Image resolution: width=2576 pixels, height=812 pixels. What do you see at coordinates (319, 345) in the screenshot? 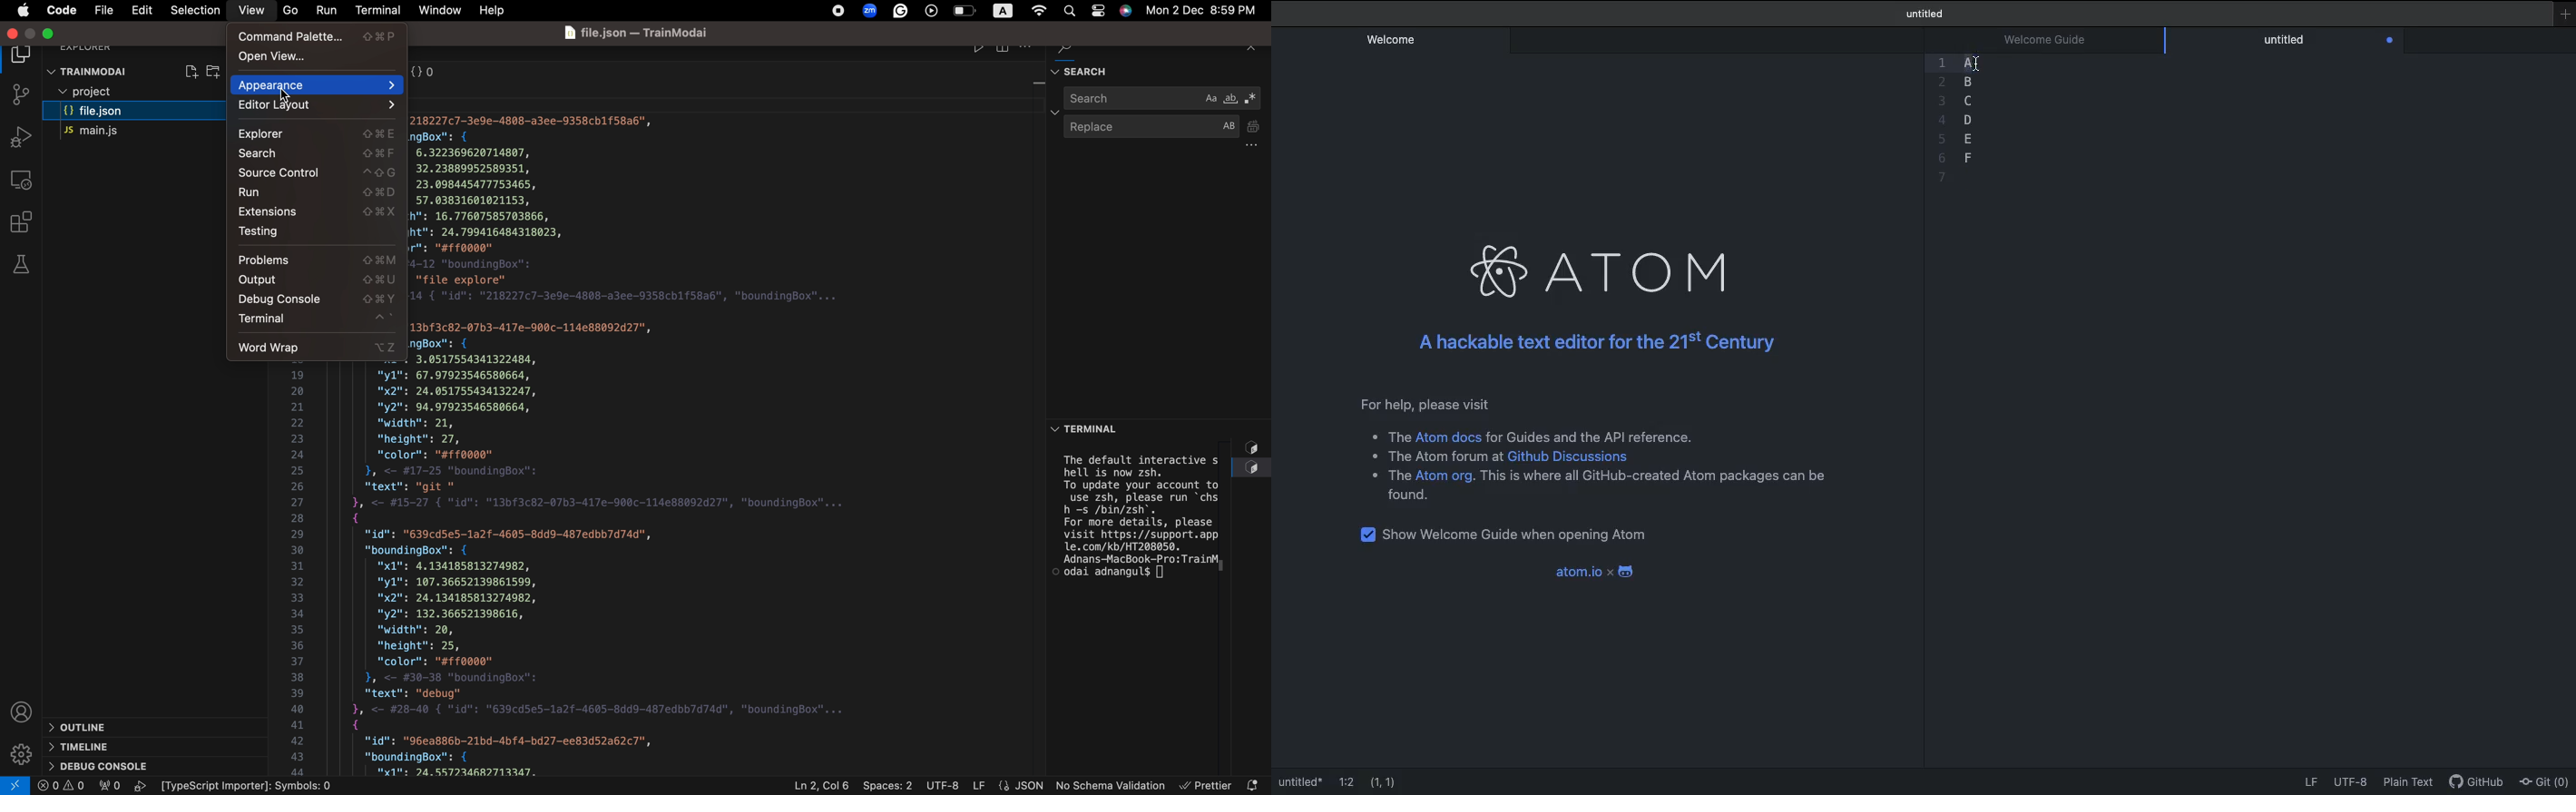
I see `word wrap` at bounding box center [319, 345].